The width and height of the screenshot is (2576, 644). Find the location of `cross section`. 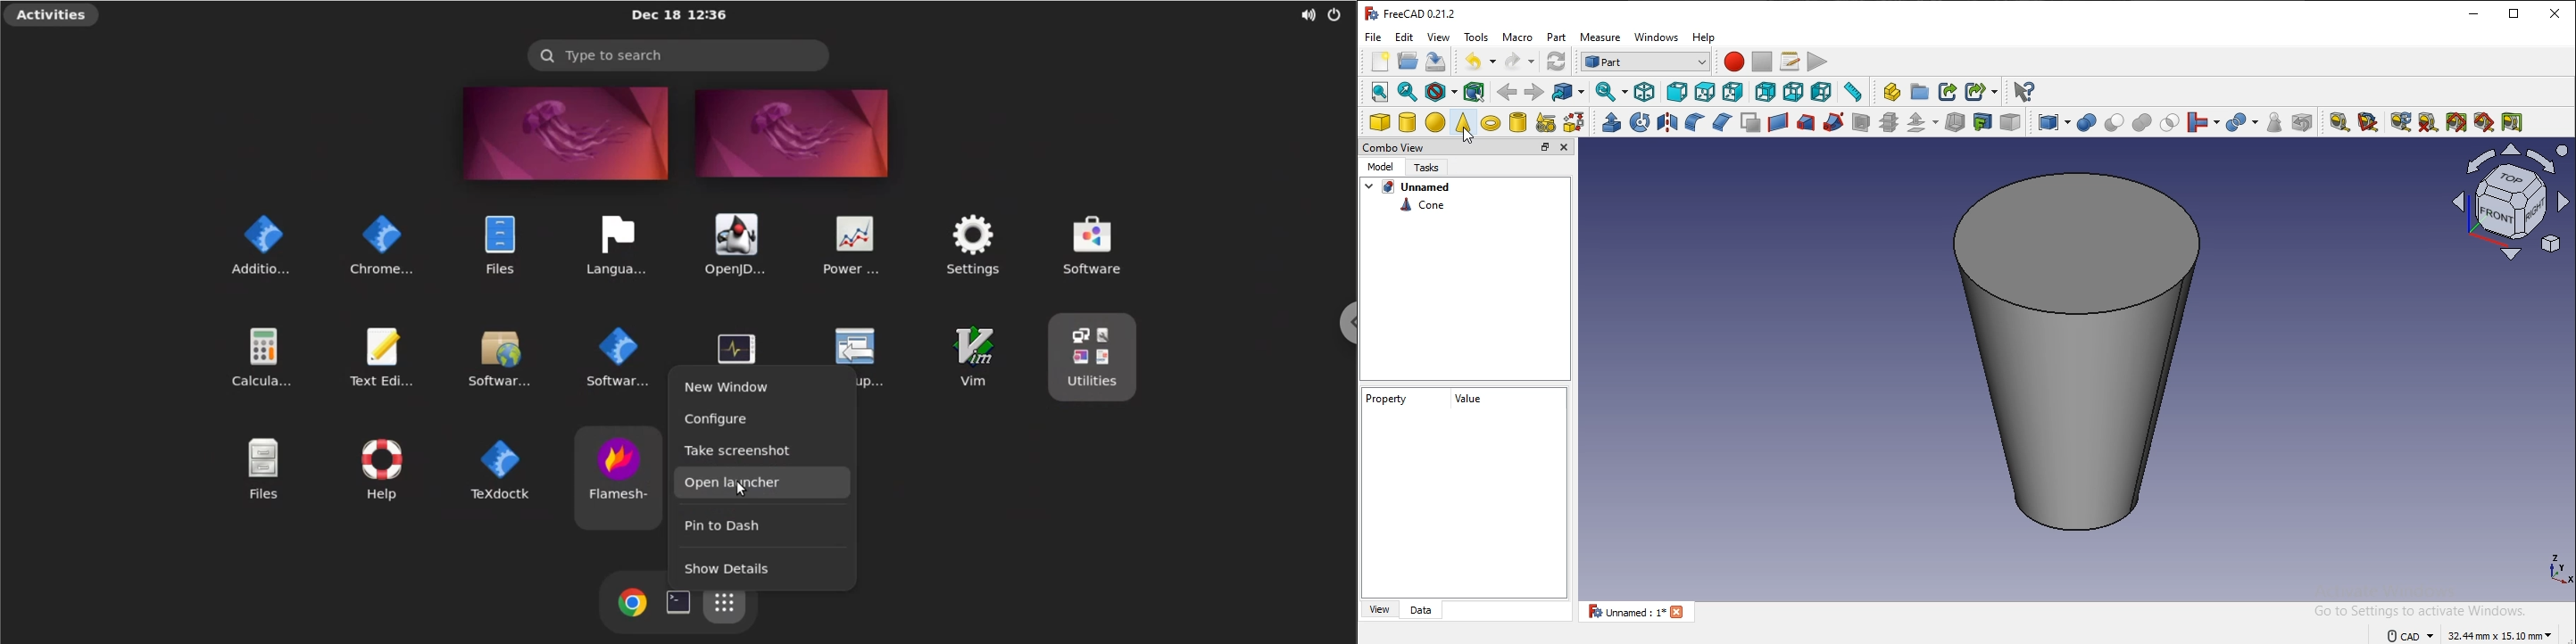

cross section is located at coordinates (1890, 121).